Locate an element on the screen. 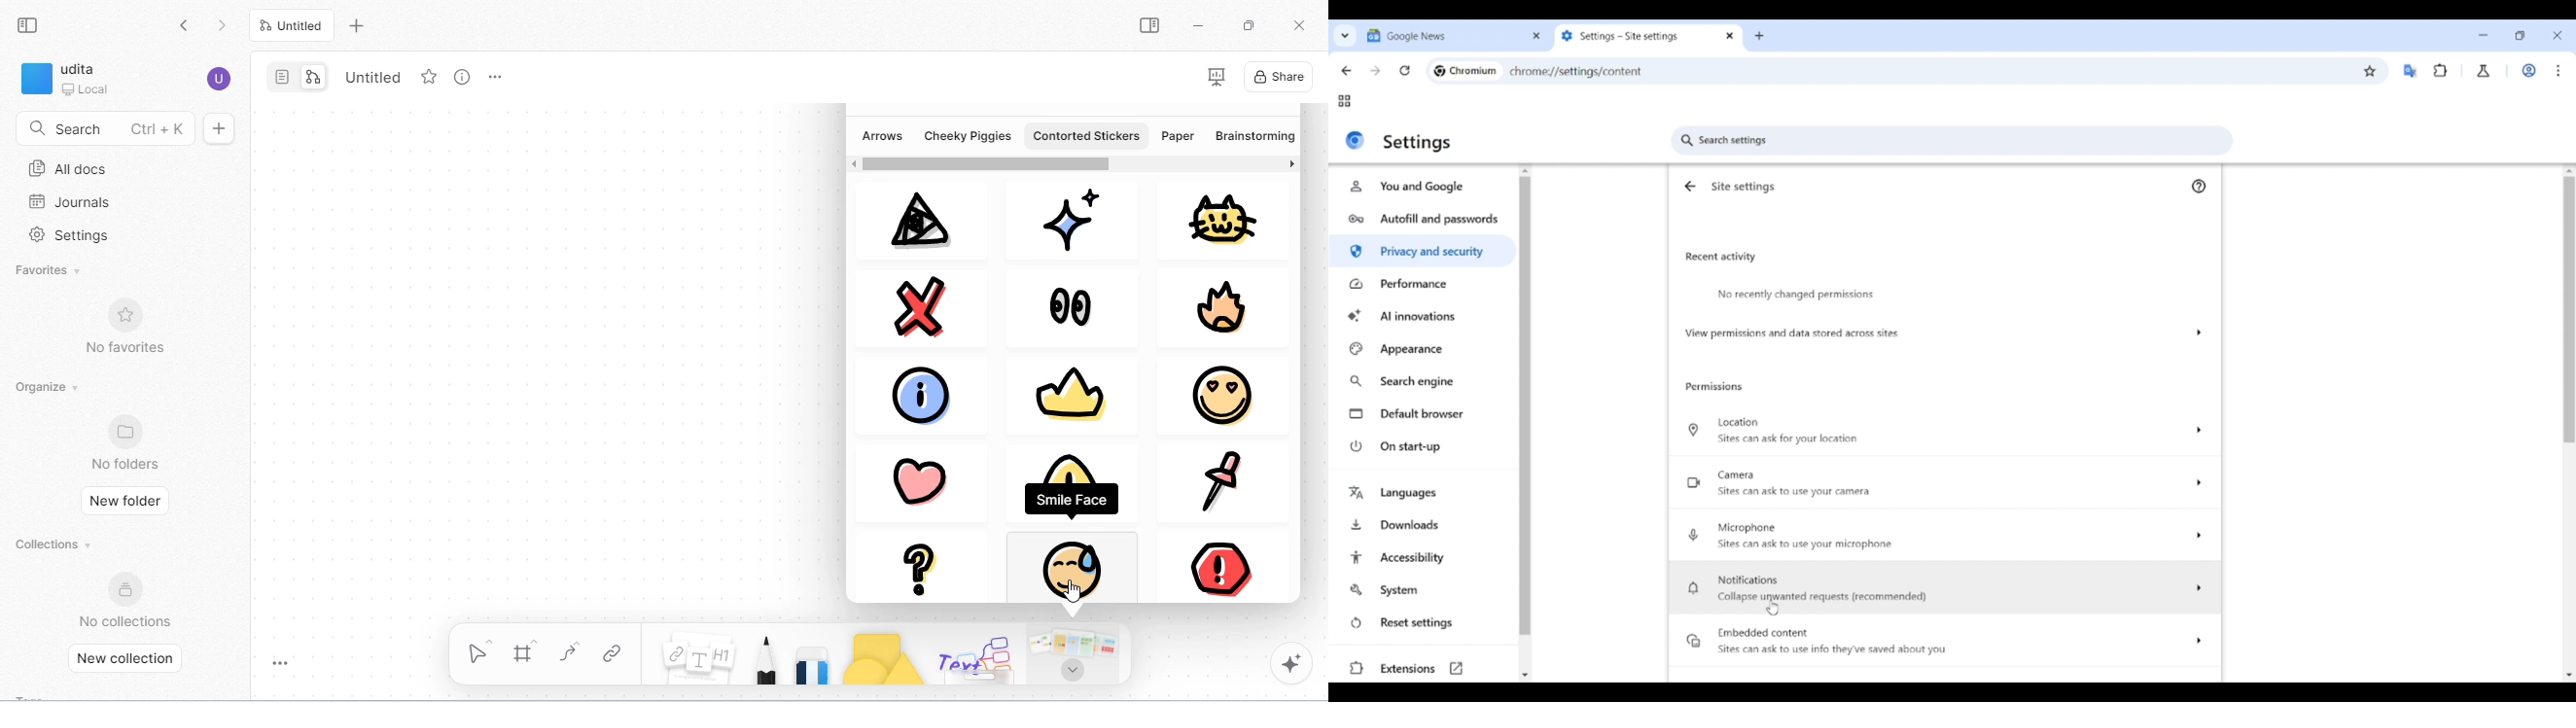  tab name is located at coordinates (371, 76).